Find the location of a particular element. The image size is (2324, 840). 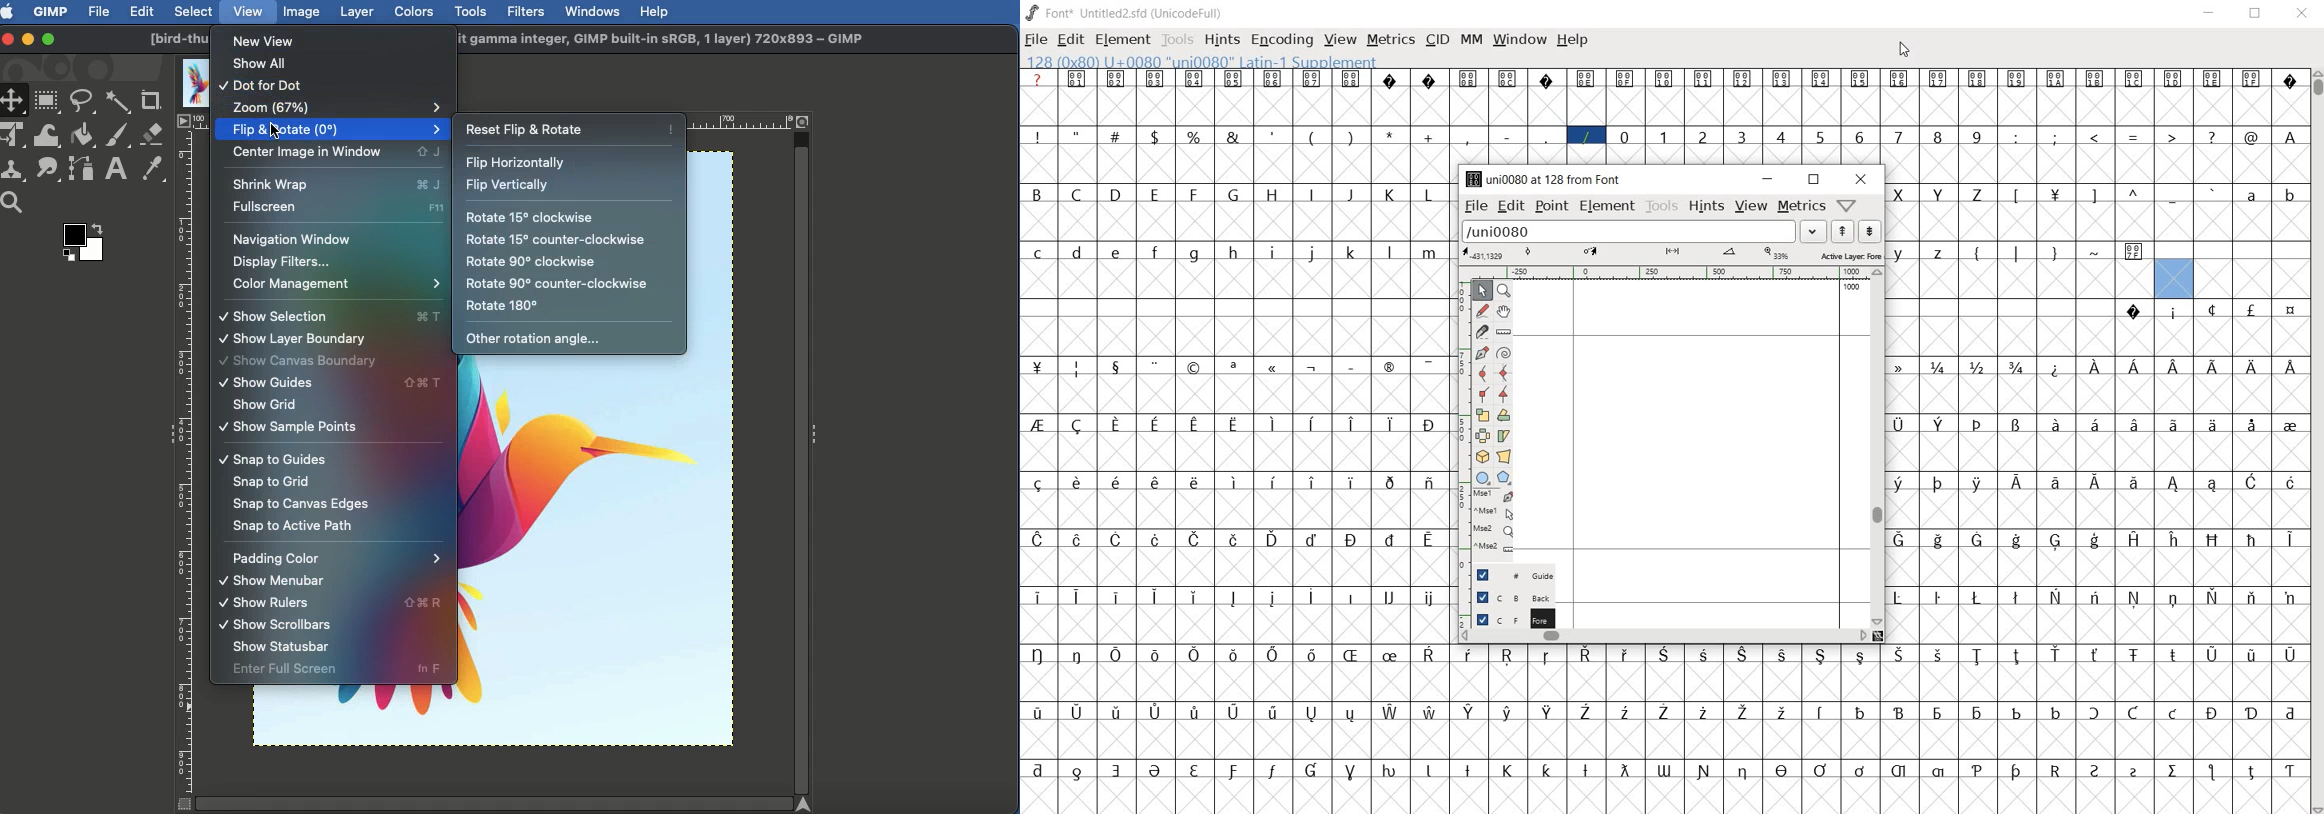

glyph is located at coordinates (1353, 597).